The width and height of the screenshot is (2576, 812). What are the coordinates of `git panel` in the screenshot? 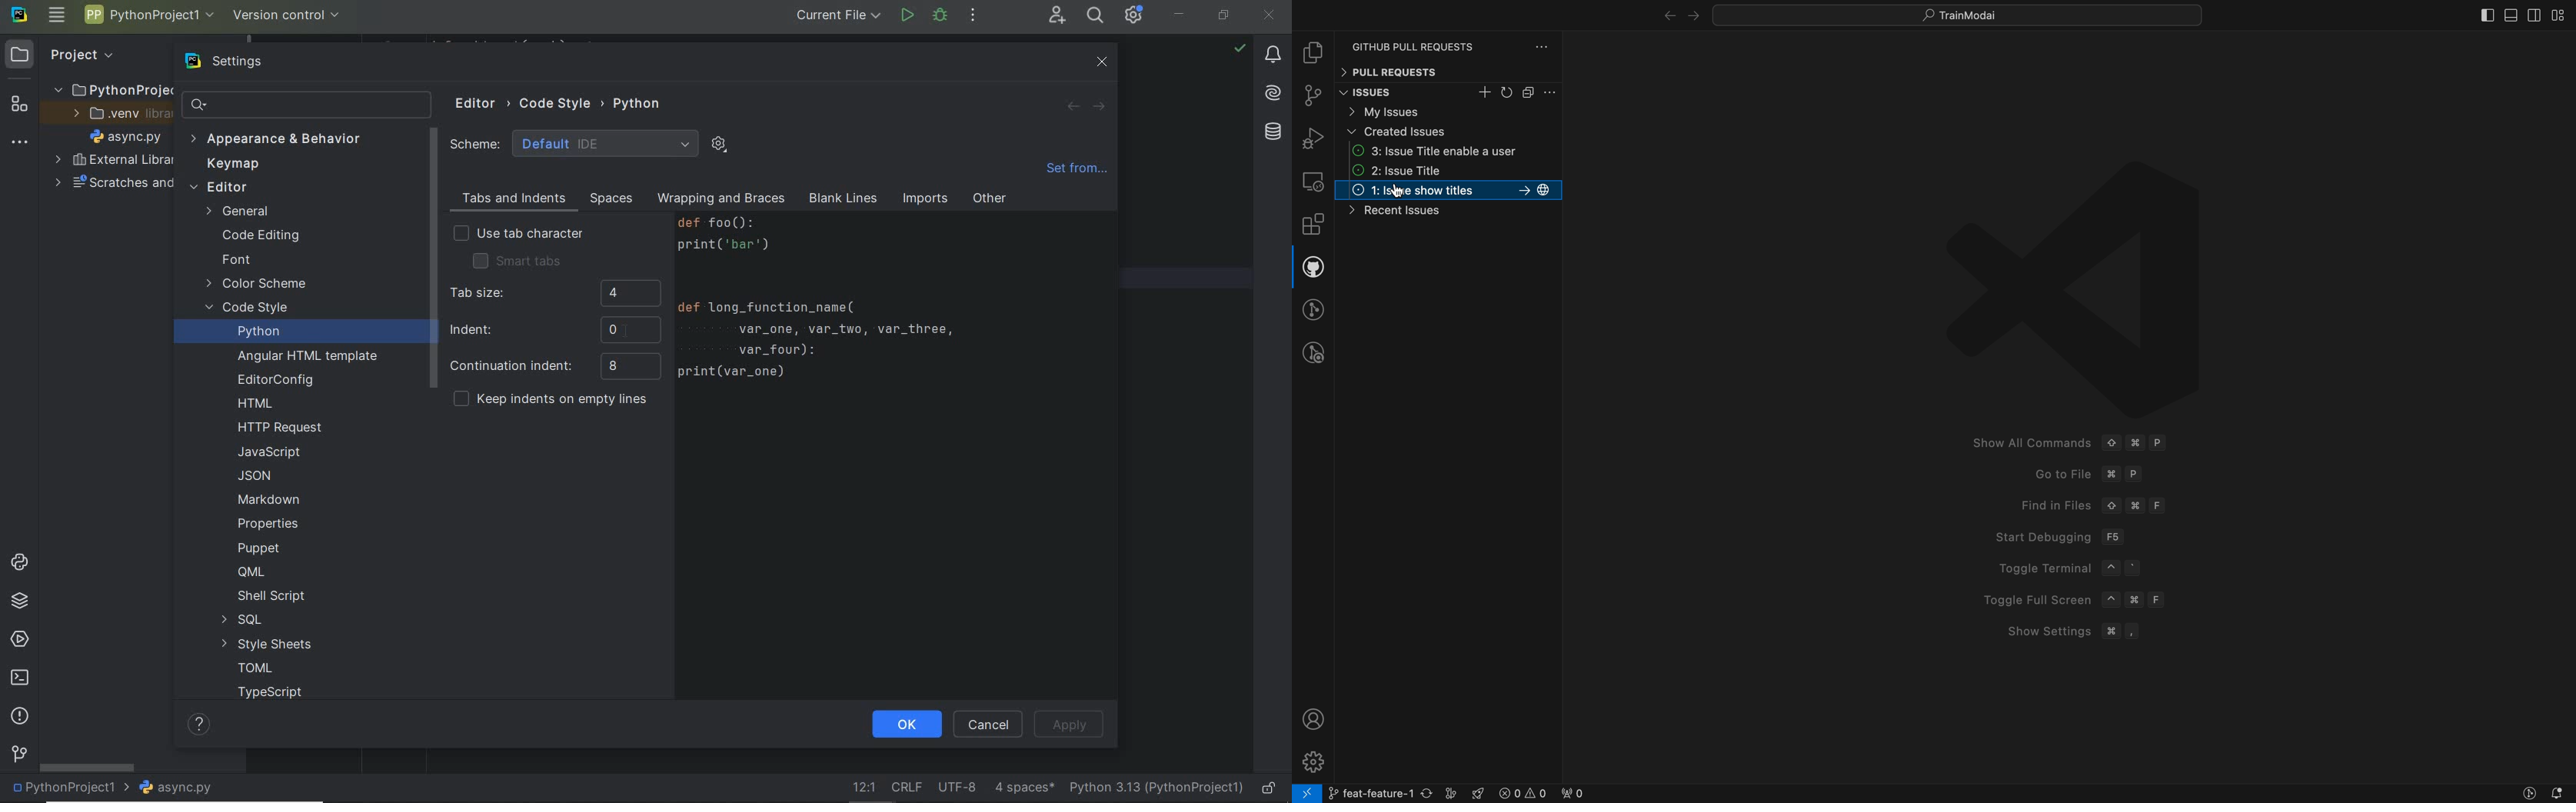 It's located at (1314, 97).